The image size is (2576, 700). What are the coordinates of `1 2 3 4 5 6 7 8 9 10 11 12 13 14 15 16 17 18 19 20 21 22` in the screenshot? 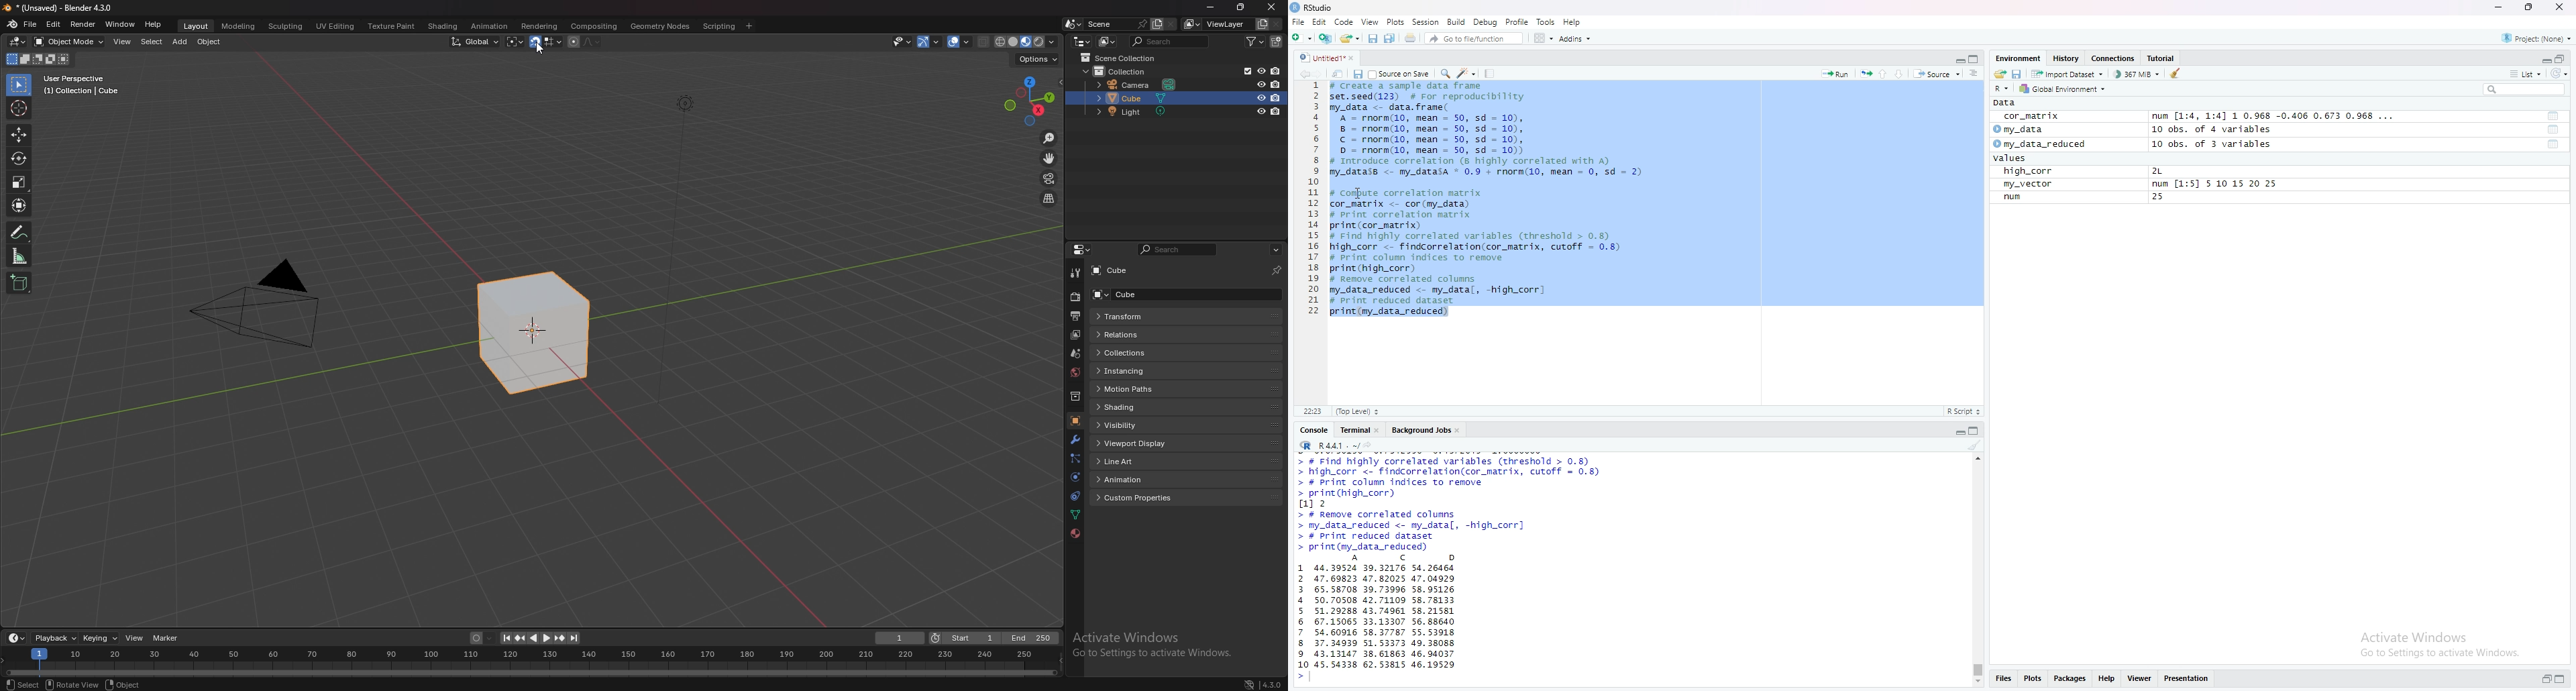 It's located at (1313, 199).